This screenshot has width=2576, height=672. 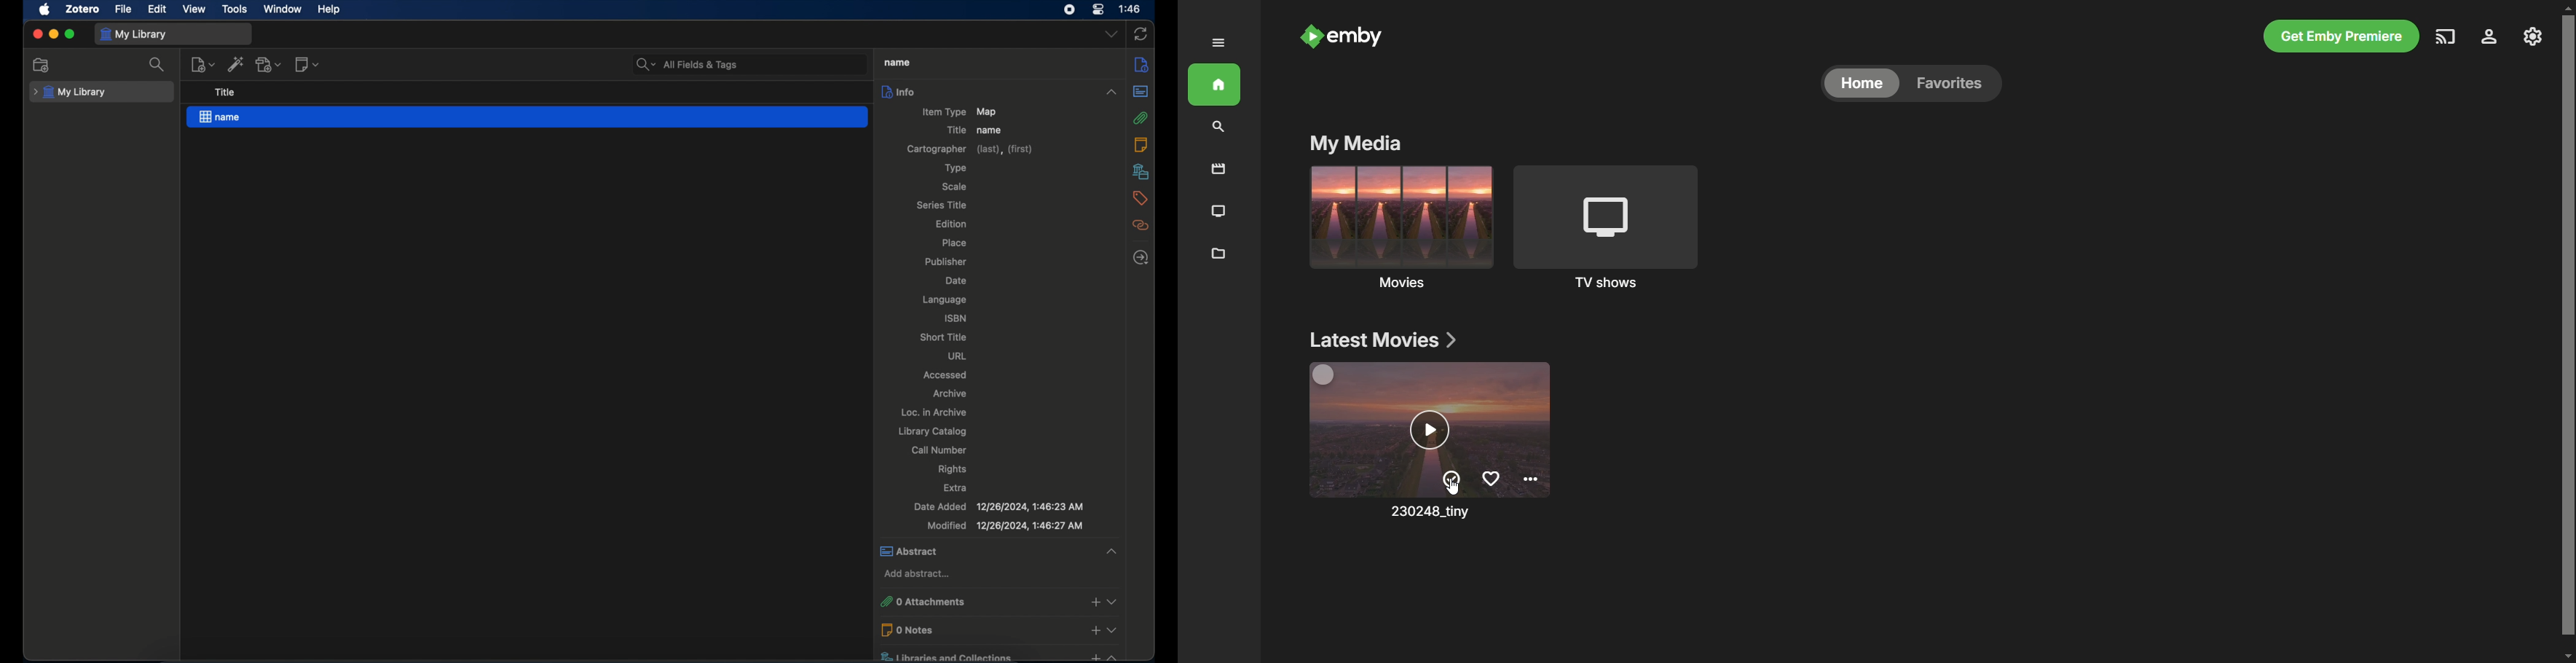 I want to click on Collapse or expand , so click(x=1114, y=602).